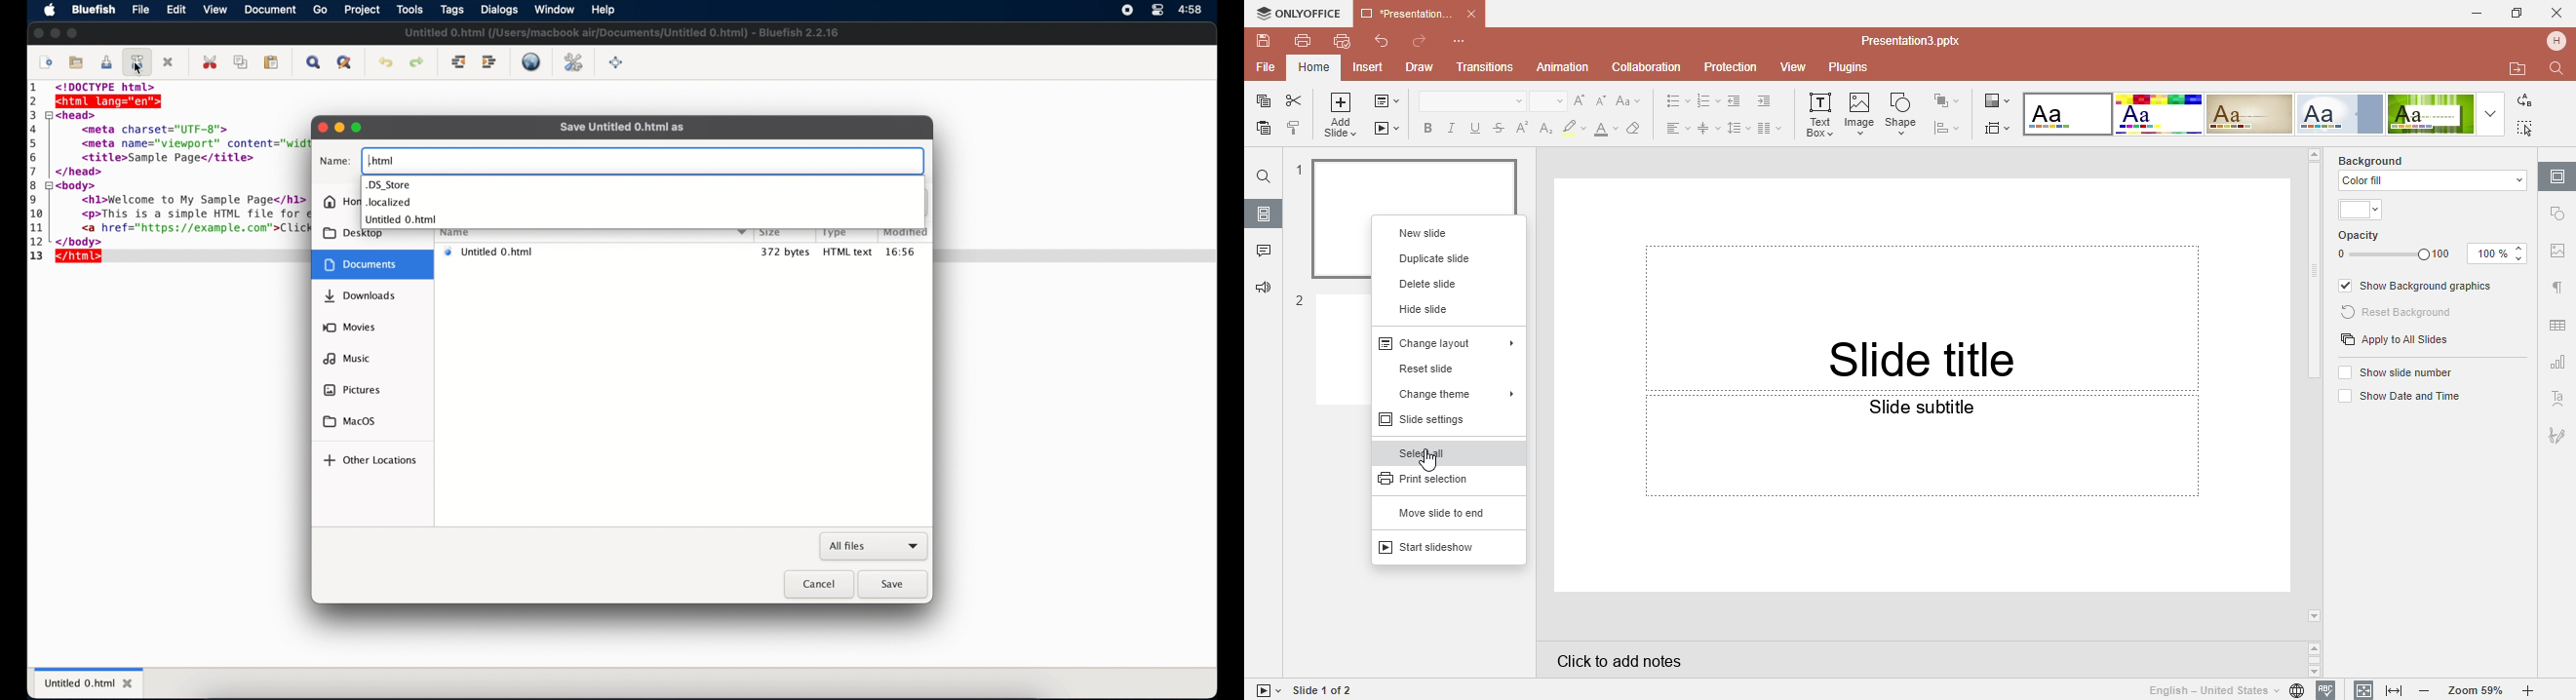  What do you see at coordinates (1922, 492) in the screenshot?
I see `Slide subtittle` at bounding box center [1922, 492].